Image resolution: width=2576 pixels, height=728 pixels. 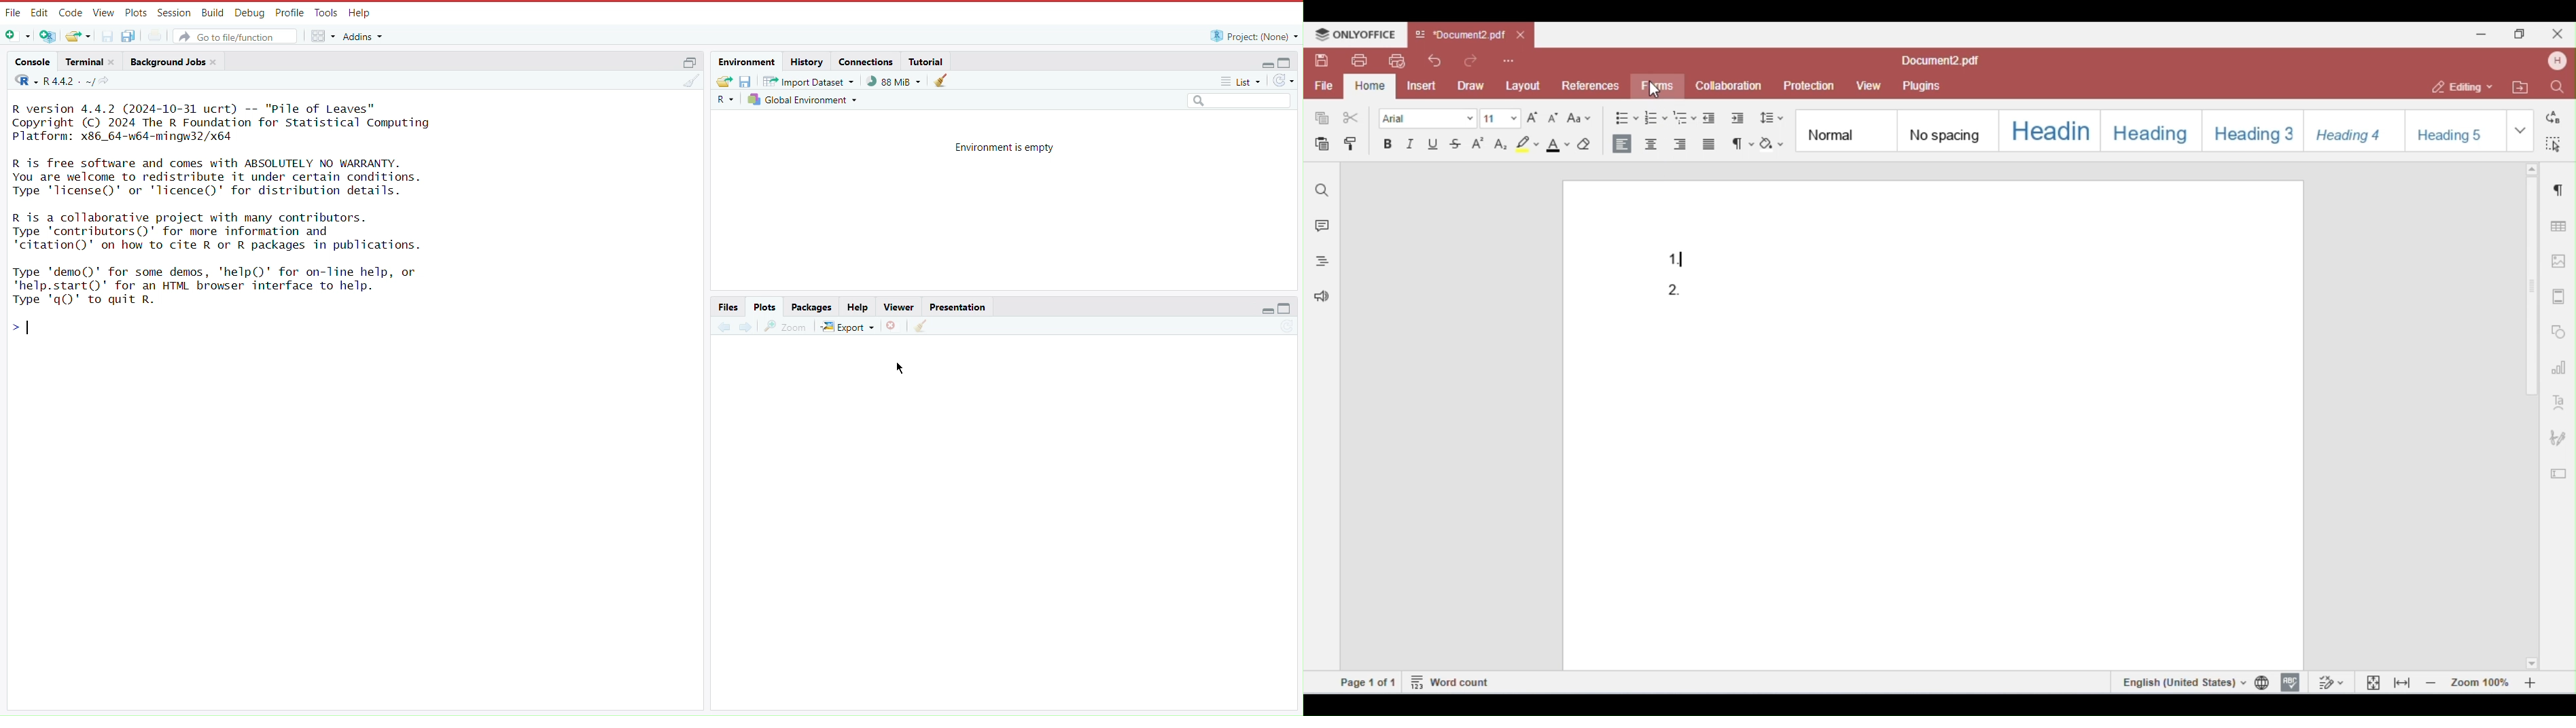 I want to click on Project (Note), so click(x=1250, y=35).